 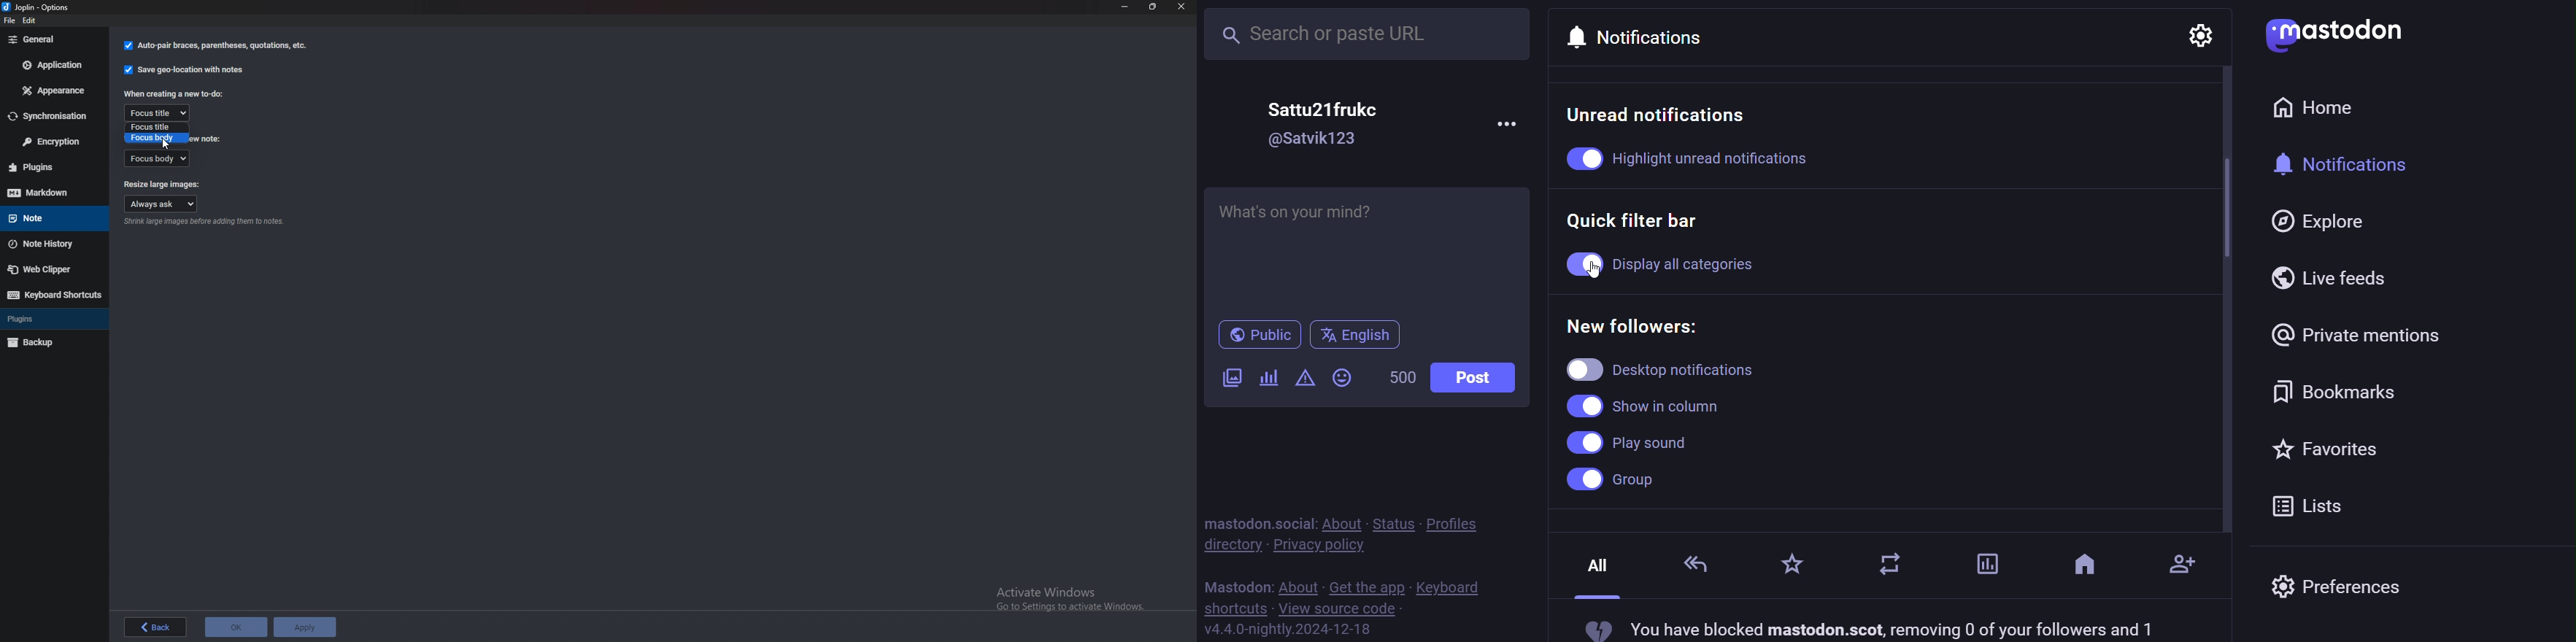 I want to click on autopair braces, parenthesis, Quotations,etc., so click(x=214, y=47).